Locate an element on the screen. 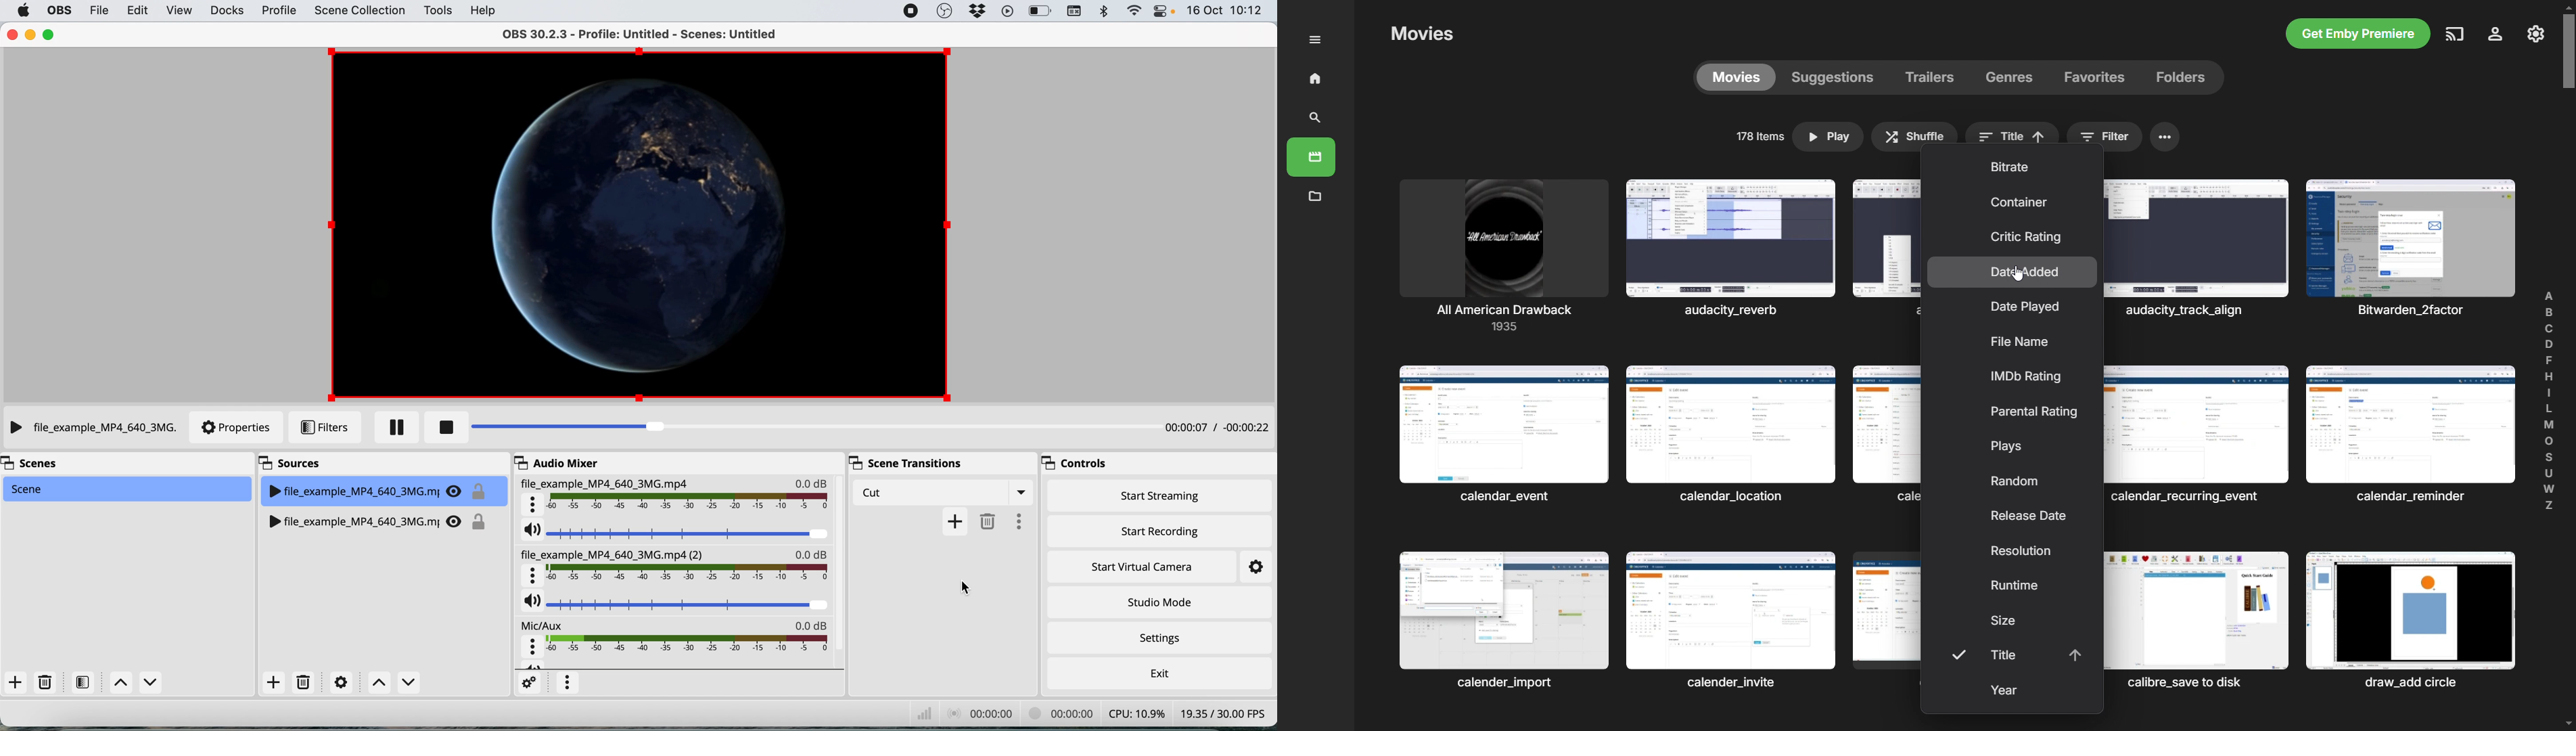  playback bar is located at coordinates (804, 426).